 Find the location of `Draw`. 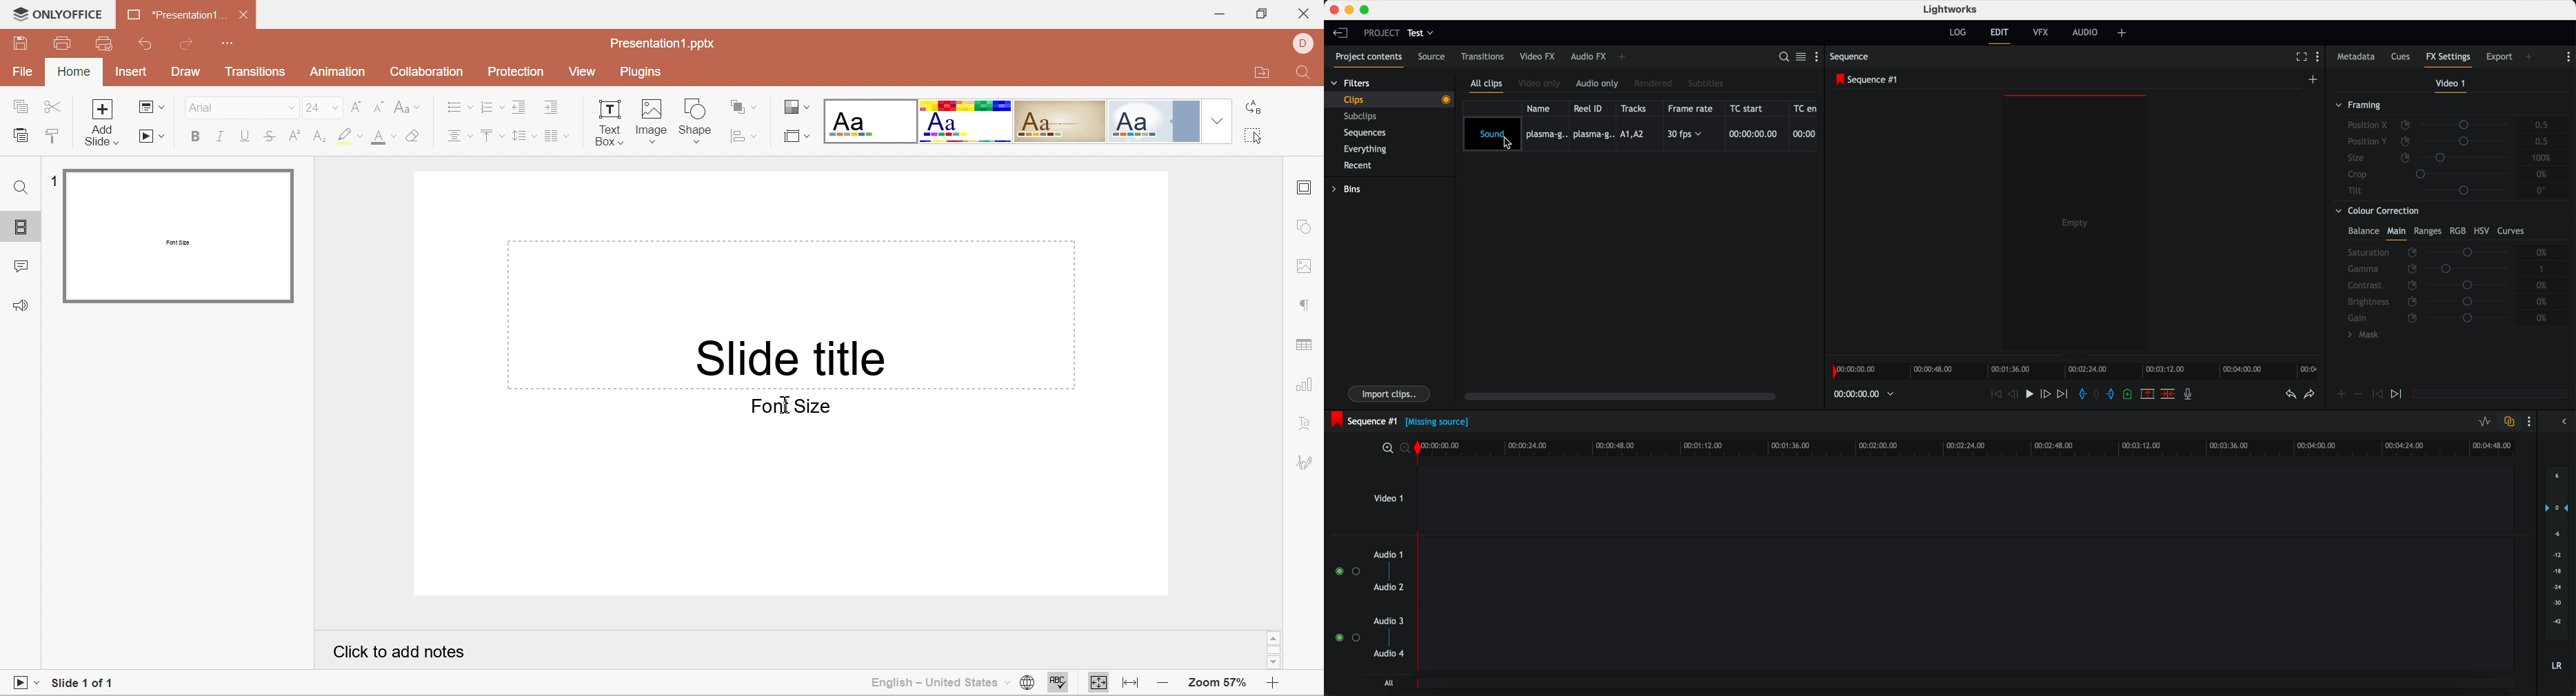

Draw is located at coordinates (188, 72).